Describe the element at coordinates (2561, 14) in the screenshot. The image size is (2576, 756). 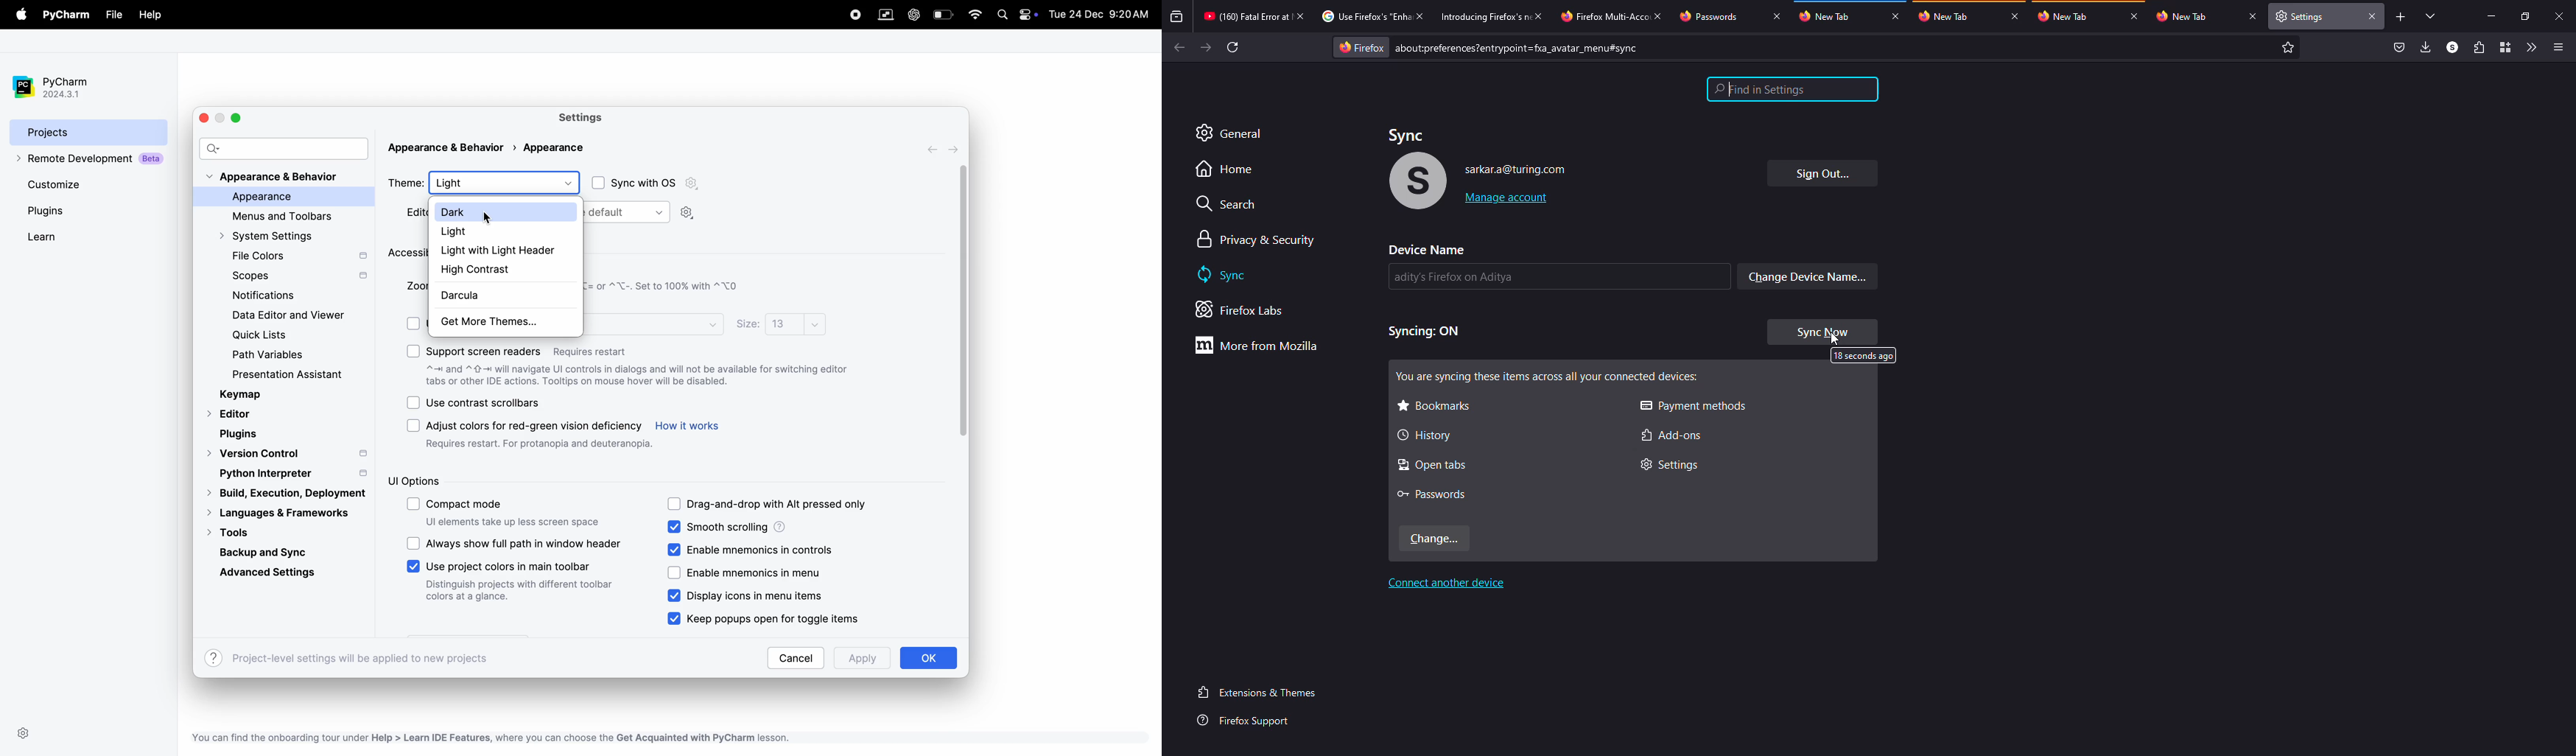
I see `close` at that location.